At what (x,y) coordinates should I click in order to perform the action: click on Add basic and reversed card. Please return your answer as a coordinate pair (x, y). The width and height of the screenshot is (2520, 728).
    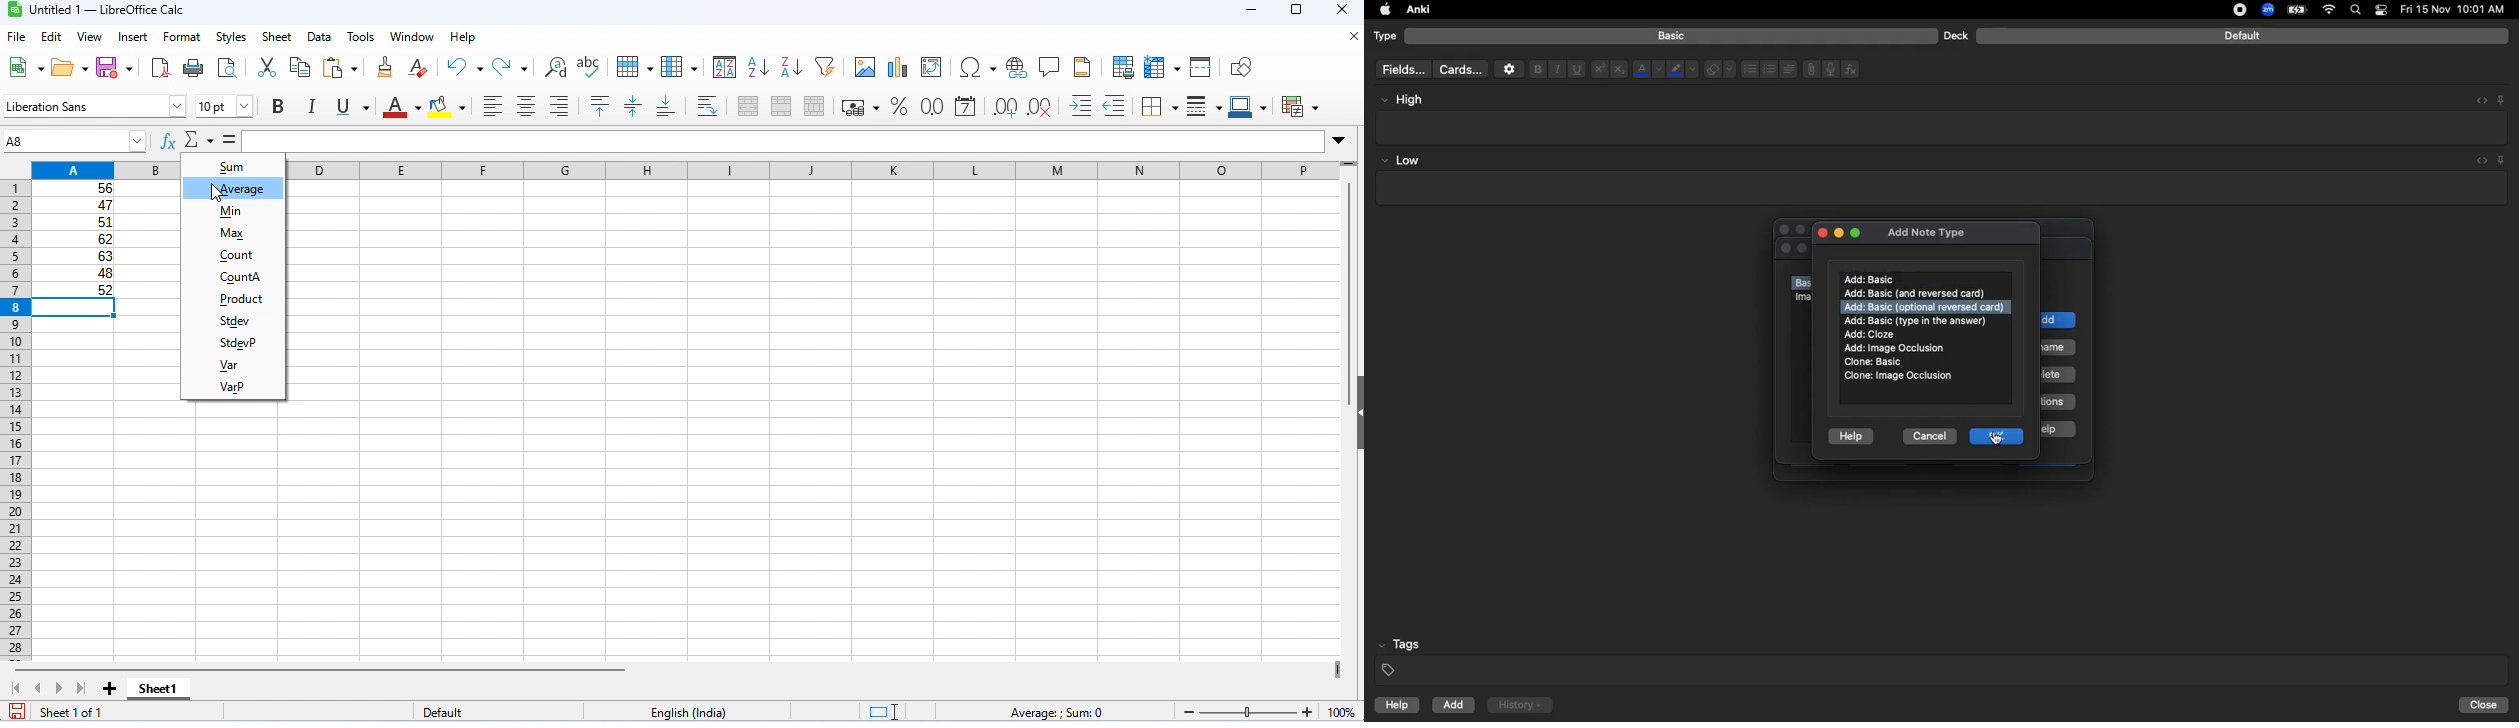
    Looking at the image, I should click on (1923, 294).